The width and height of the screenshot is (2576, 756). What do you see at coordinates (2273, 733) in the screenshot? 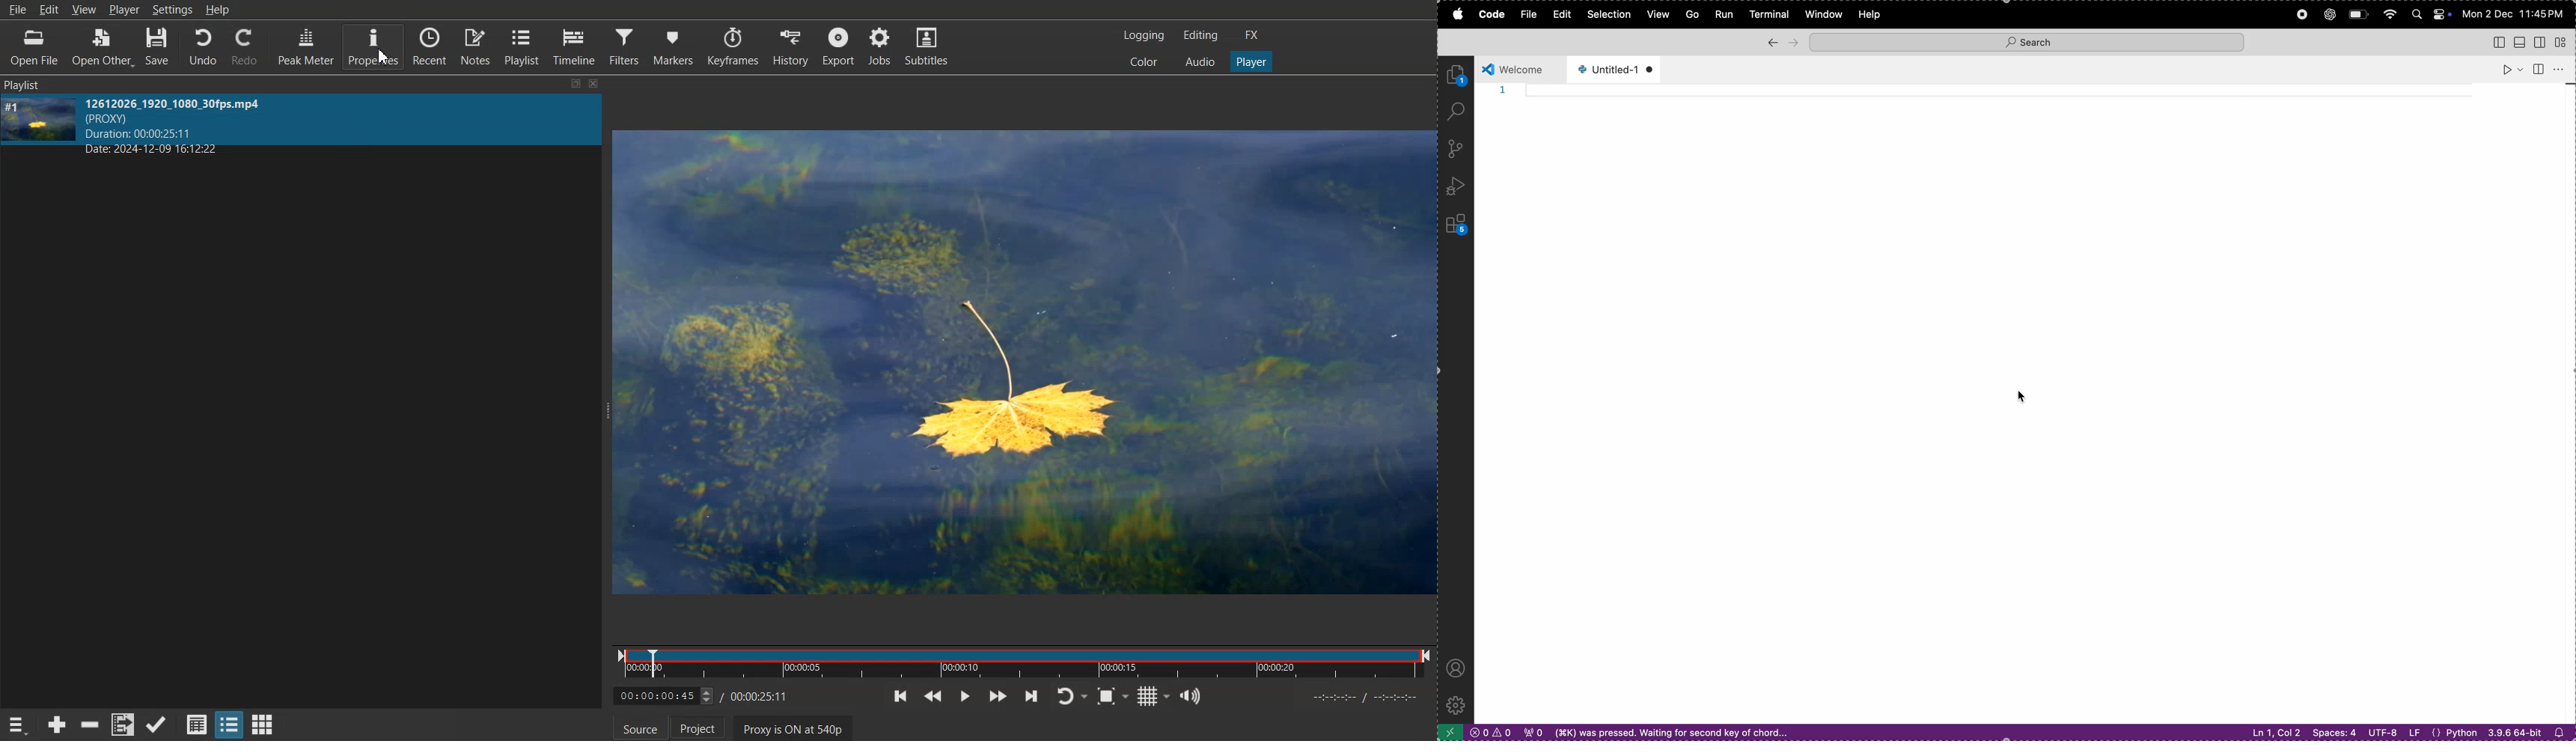
I see `line 1 coloumn 2` at bounding box center [2273, 733].